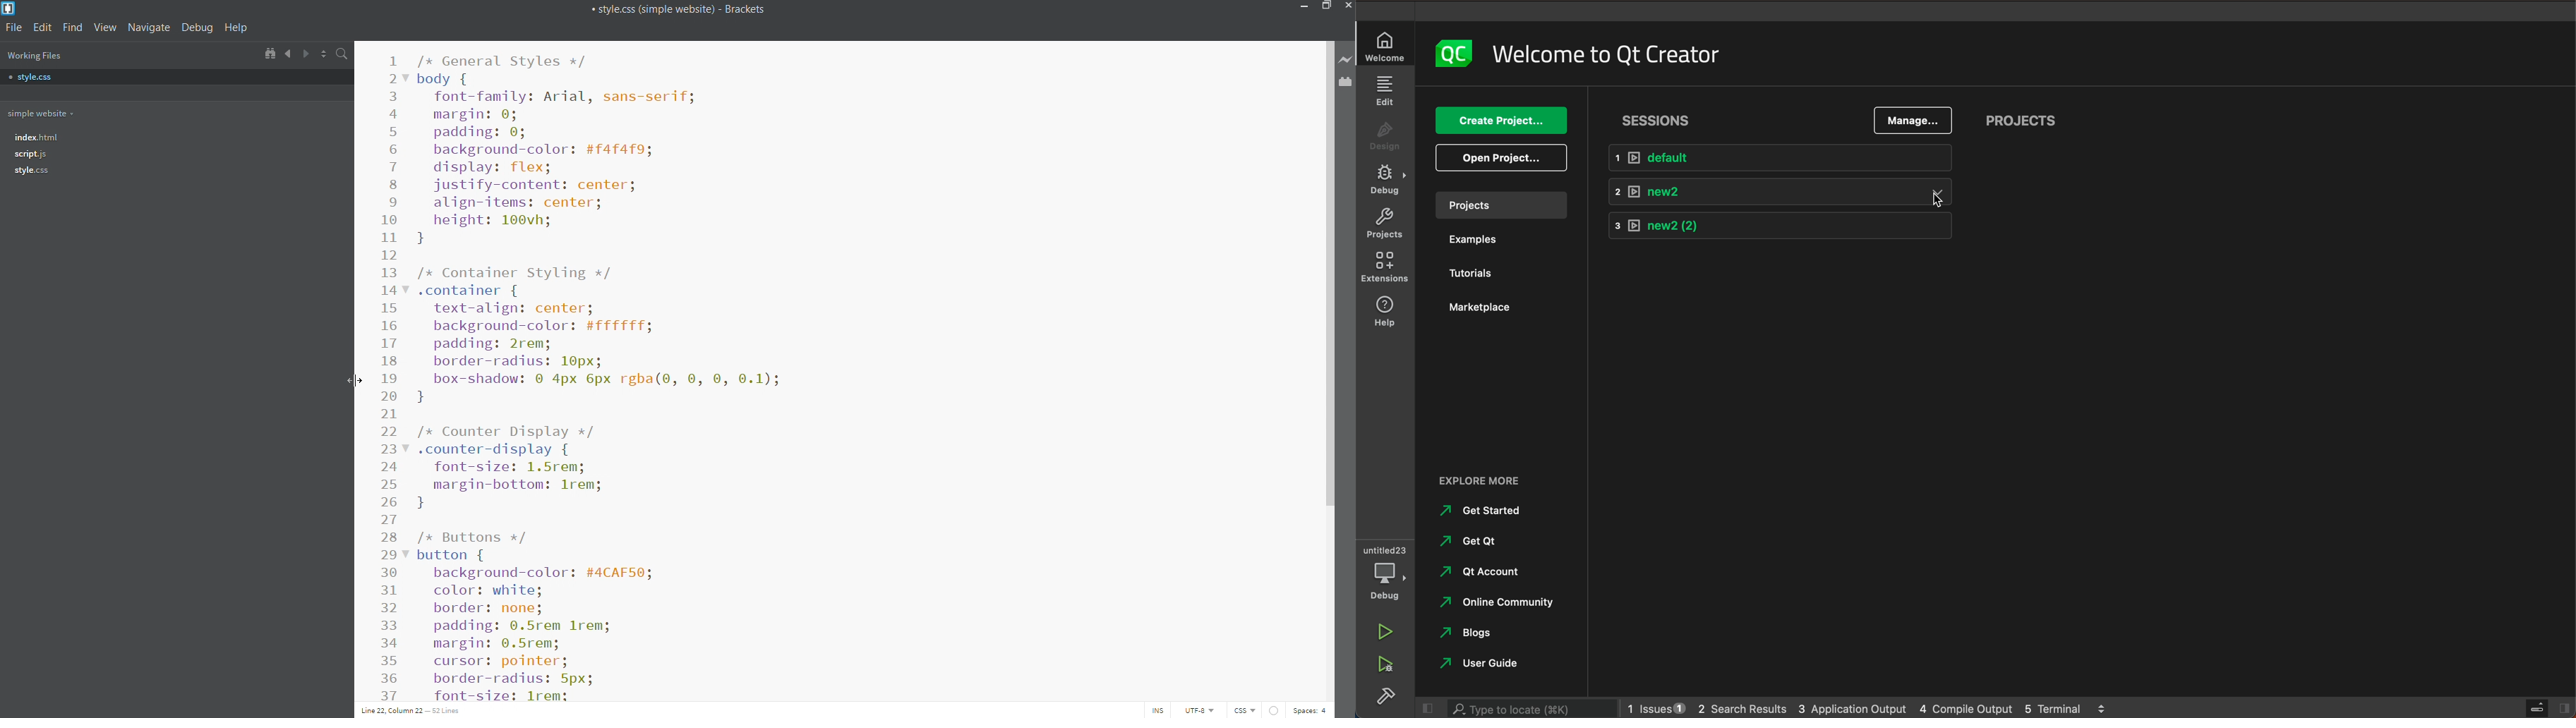 This screenshot has width=2576, height=728. I want to click on navigate backwards, so click(287, 54).